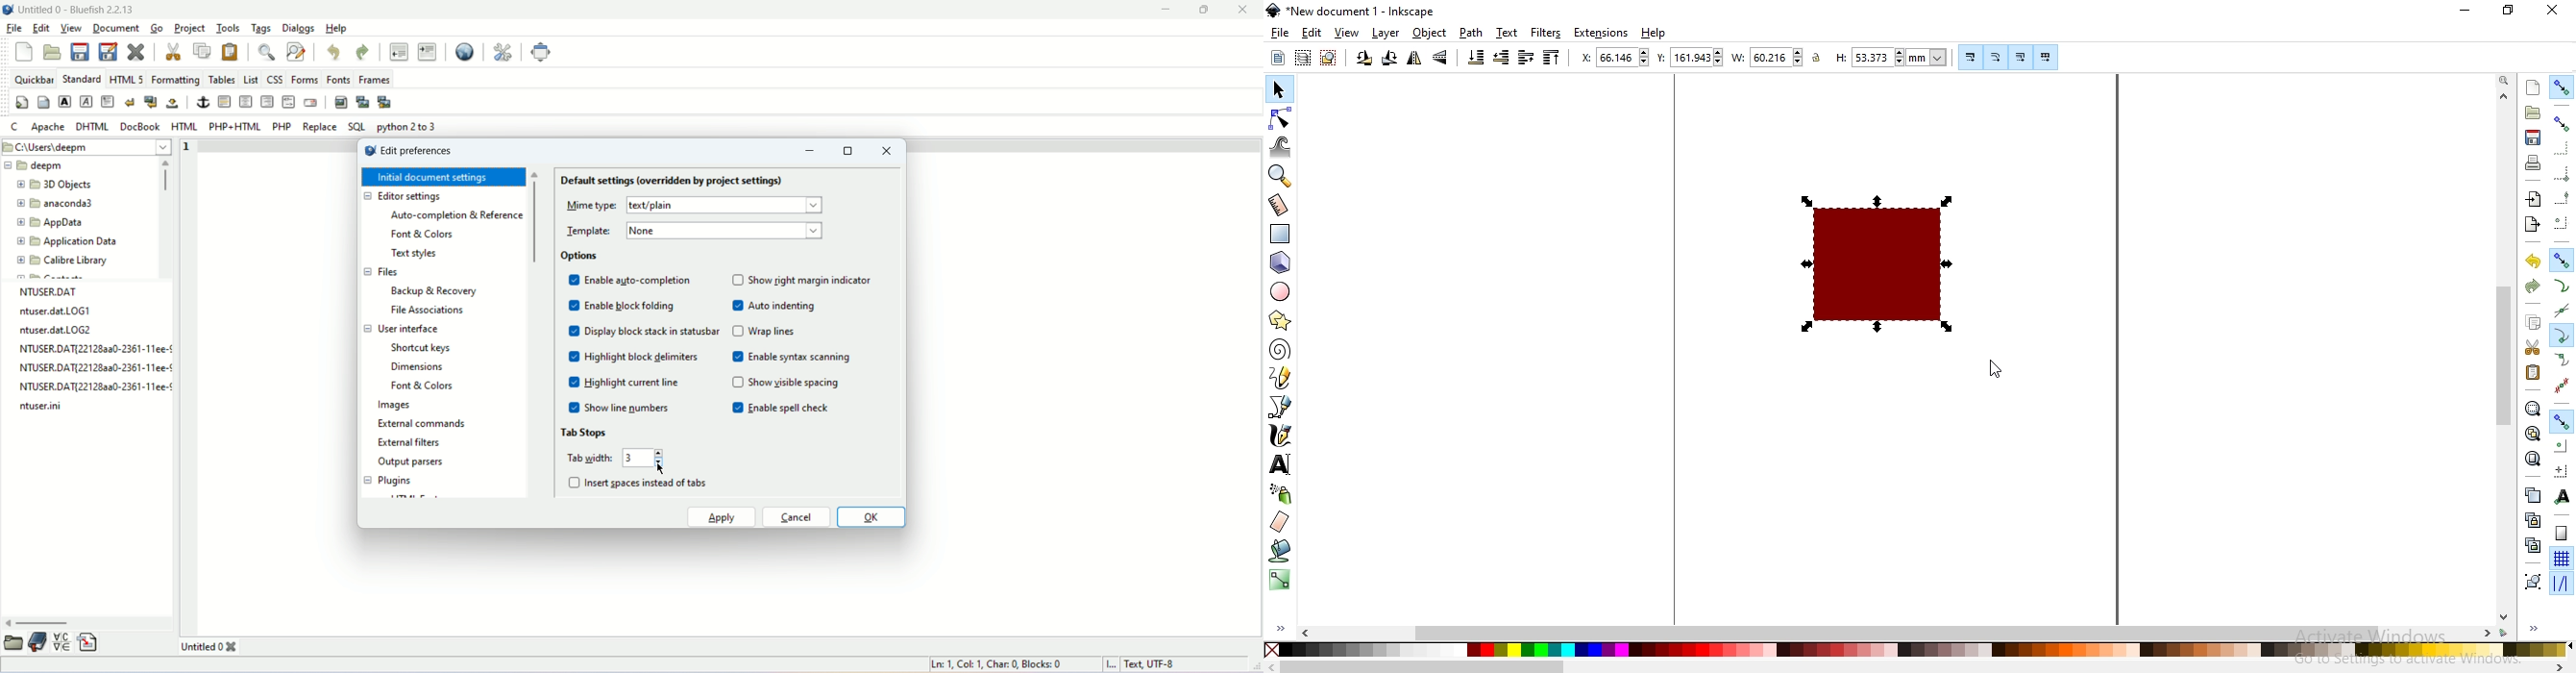  What do you see at coordinates (640, 281) in the screenshot?
I see `enable auto-completion` at bounding box center [640, 281].